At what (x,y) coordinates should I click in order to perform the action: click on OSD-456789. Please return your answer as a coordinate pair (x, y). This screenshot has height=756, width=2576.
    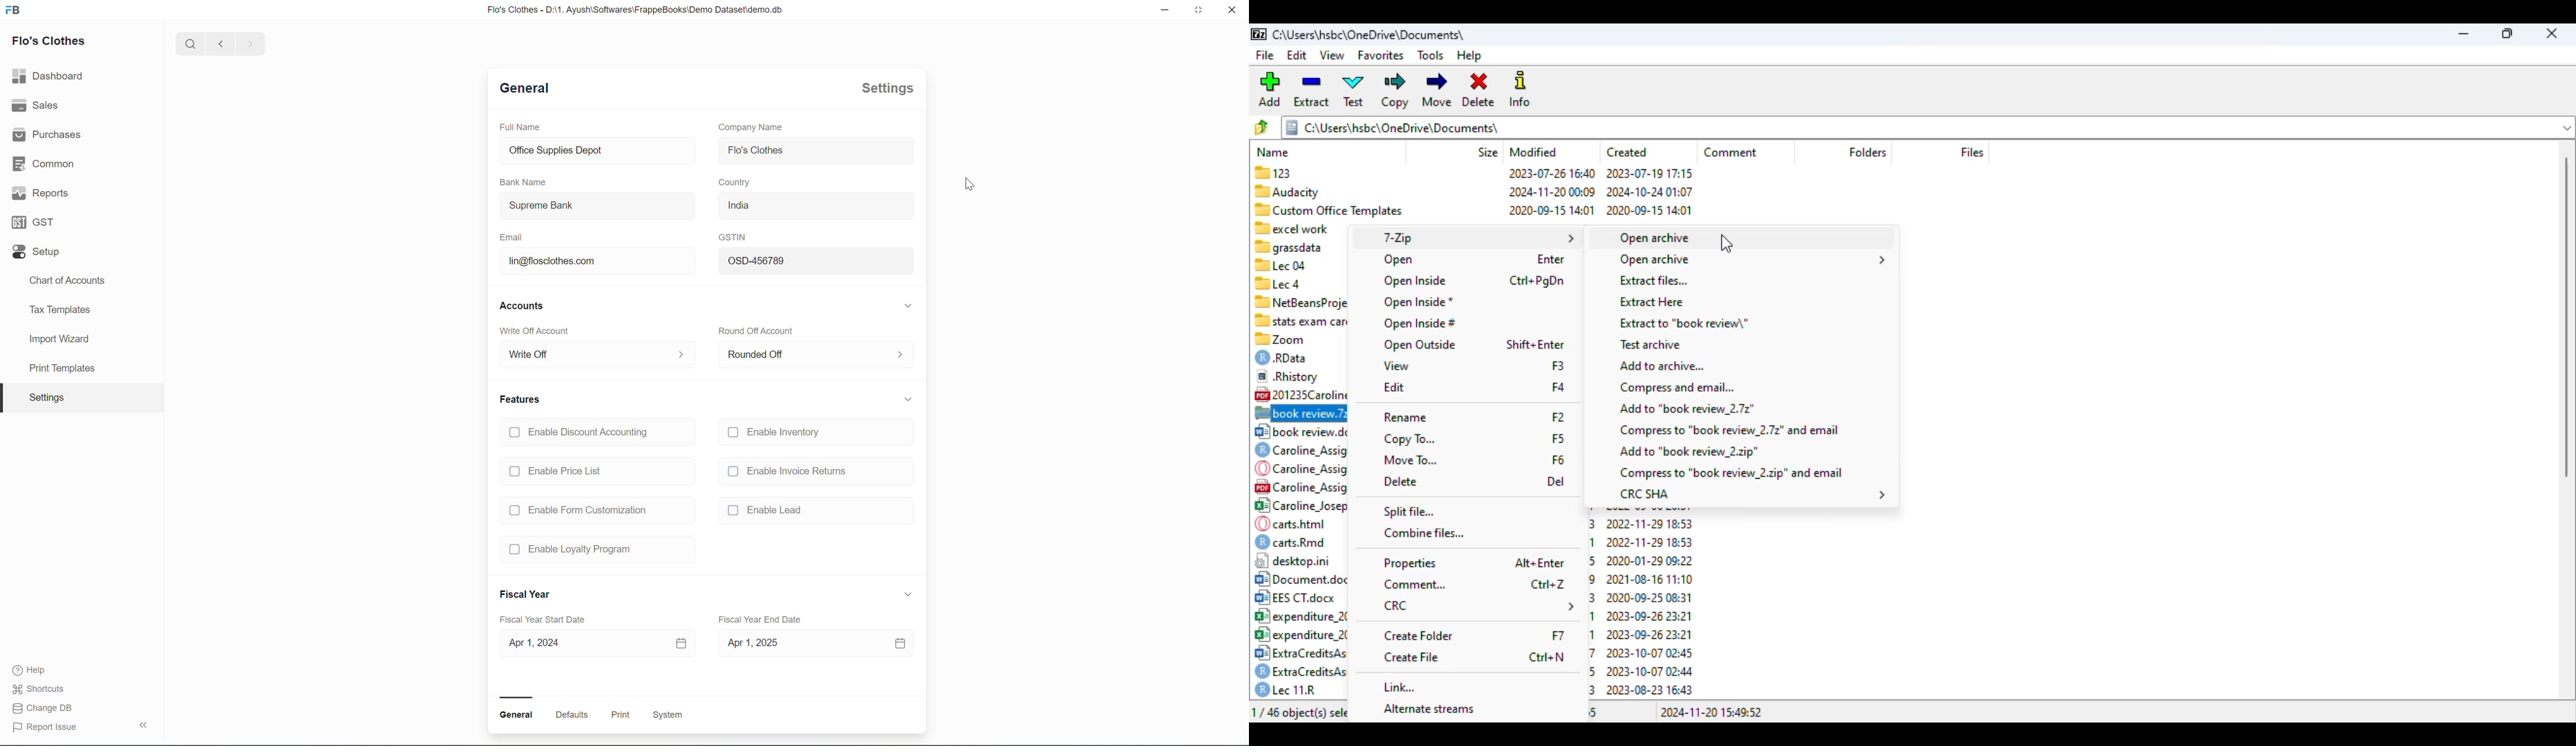
    Looking at the image, I should click on (815, 260).